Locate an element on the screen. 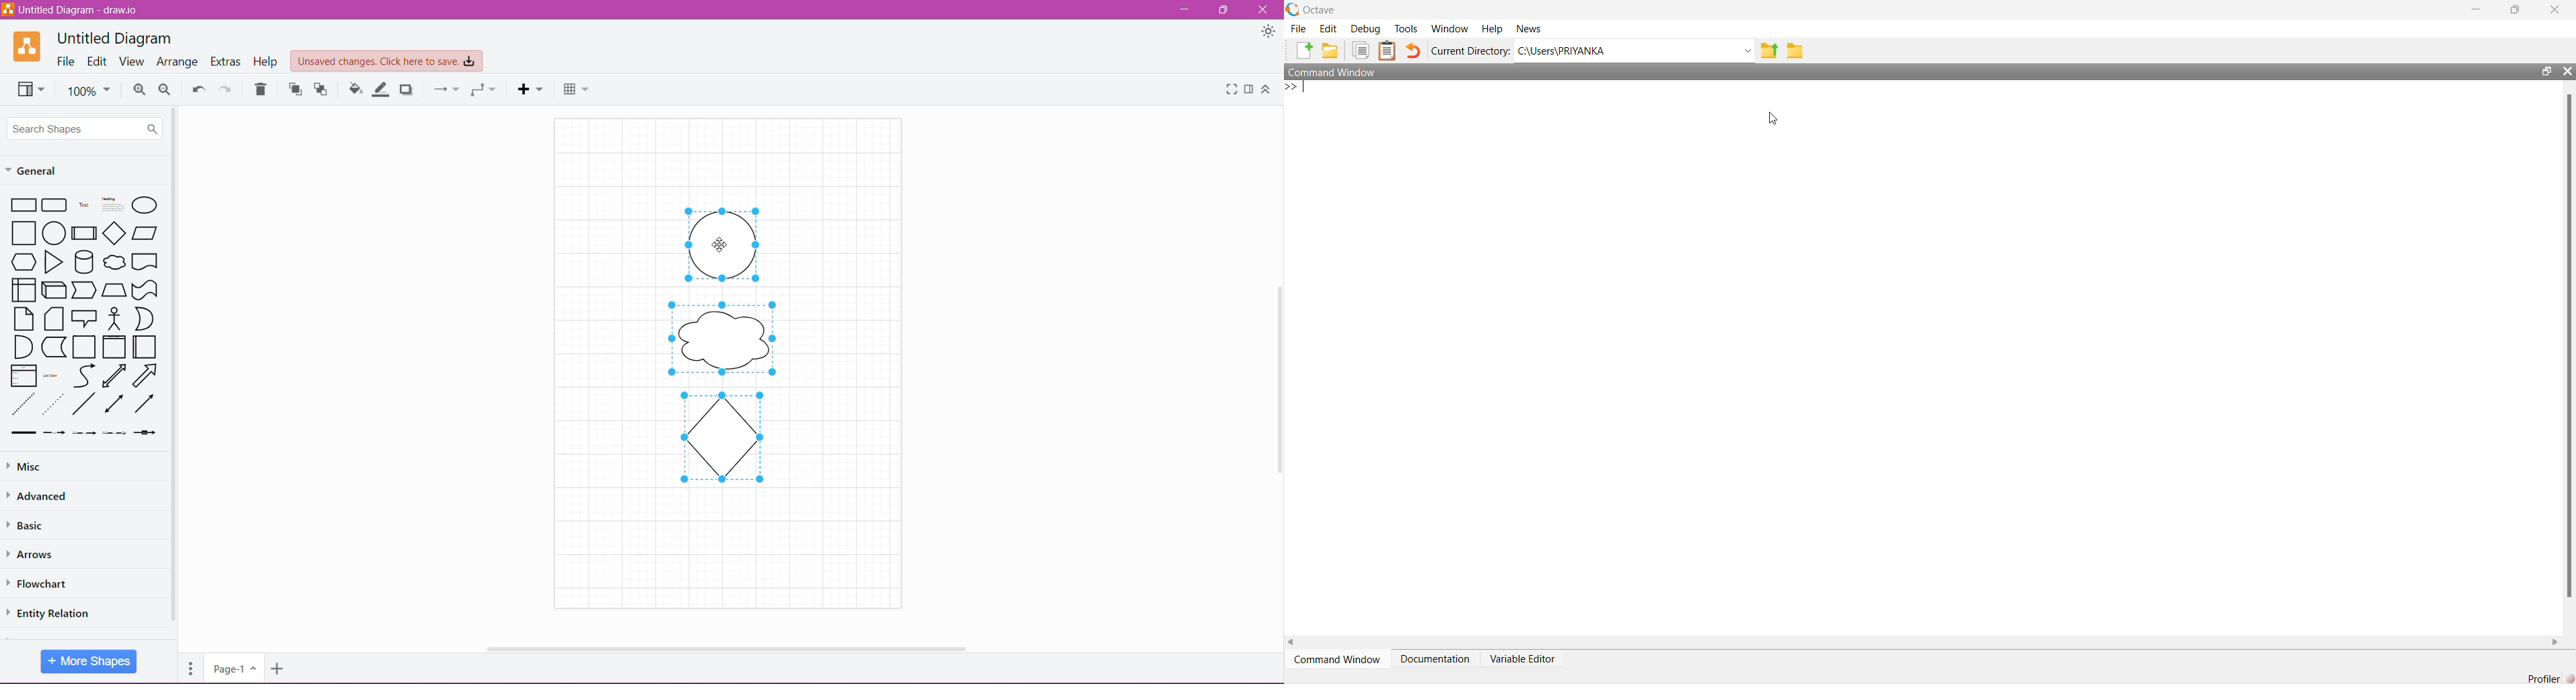  maximise is located at coordinates (2517, 9).